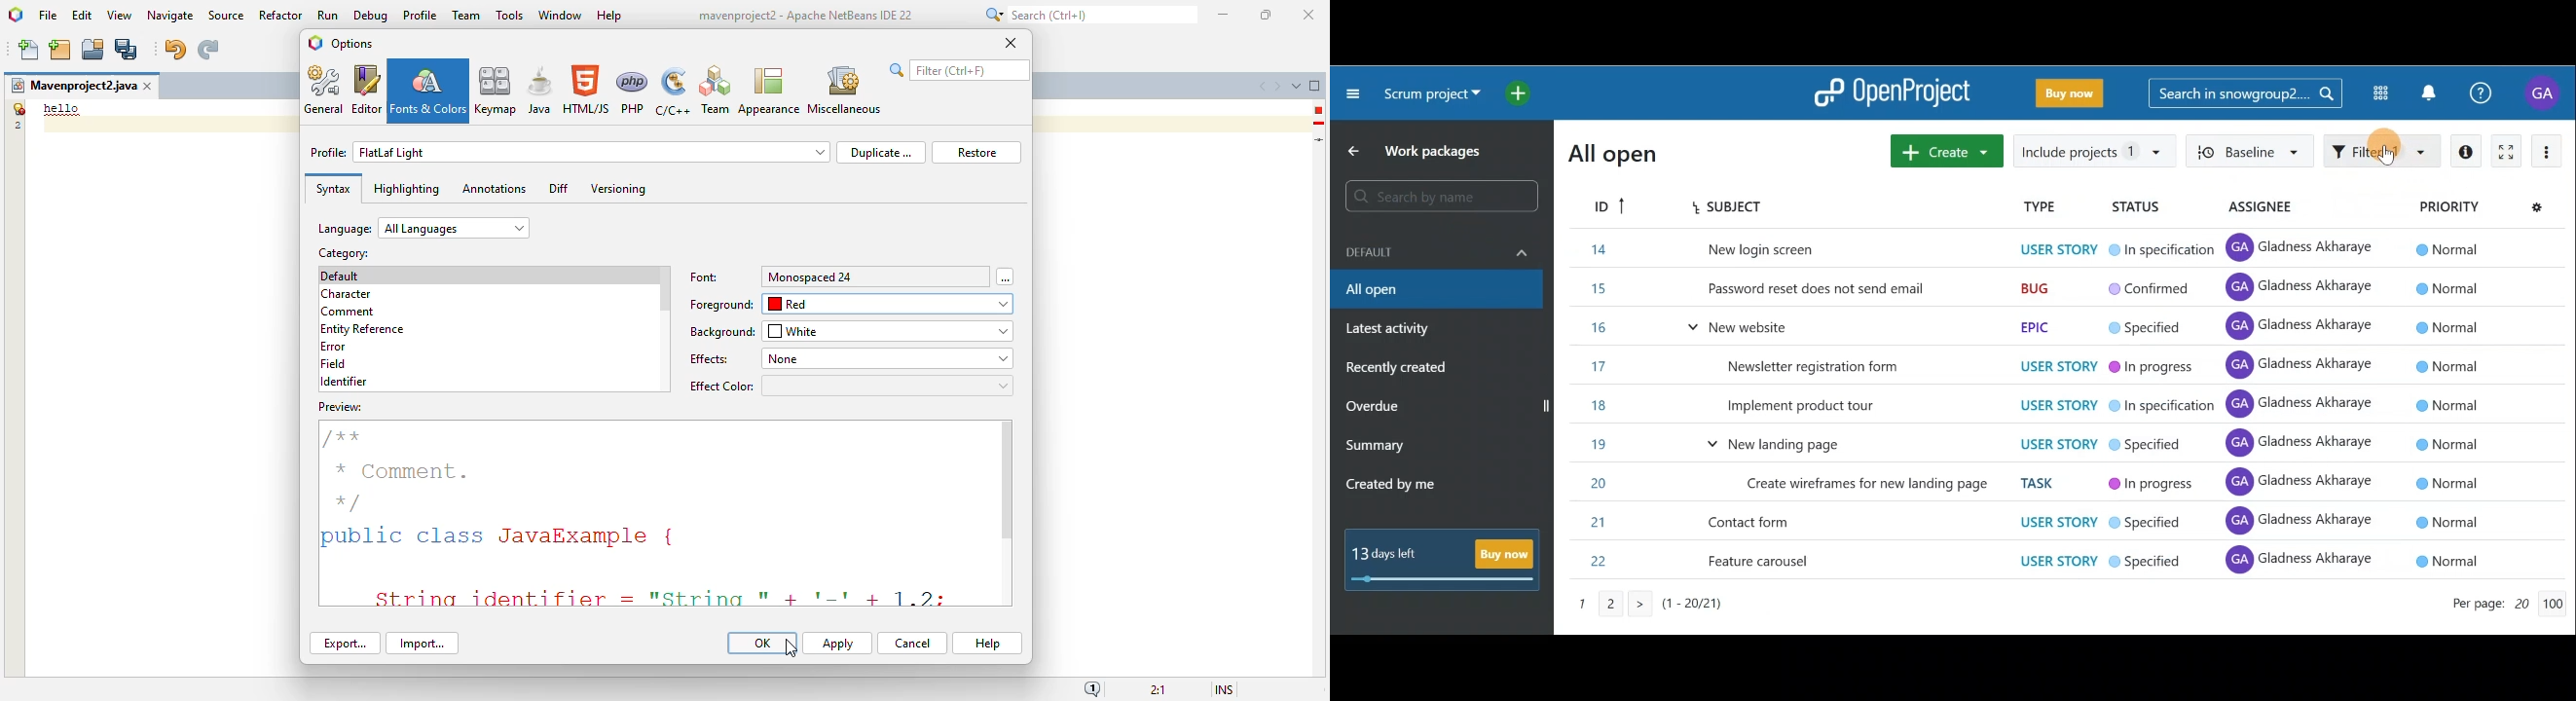 The image size is (2576, 728). Describe the element at coordinates (1943, 151) in the screenshot. I see `Create` at that location.